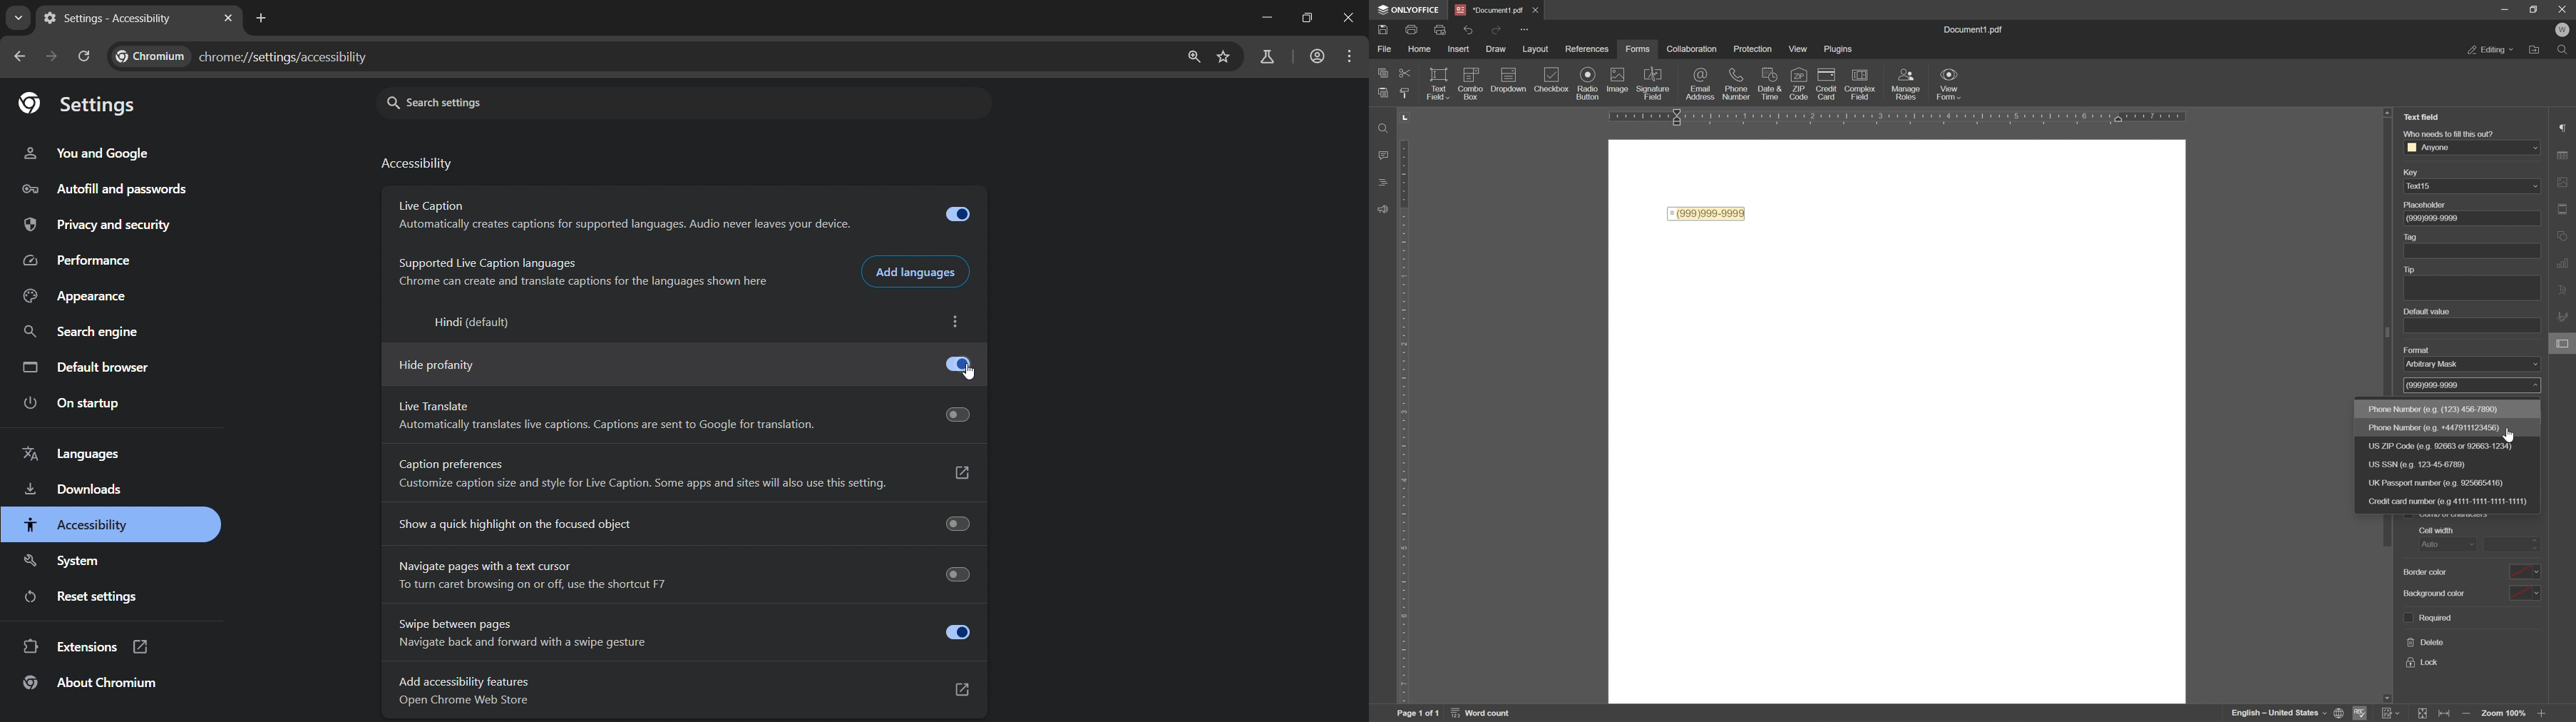 The width and height of the screenshot is (2576, 728). What do you see at coordinates (2360, 714) in the screenshot?
I see `spell checking` at bounding box center [2360, 714].